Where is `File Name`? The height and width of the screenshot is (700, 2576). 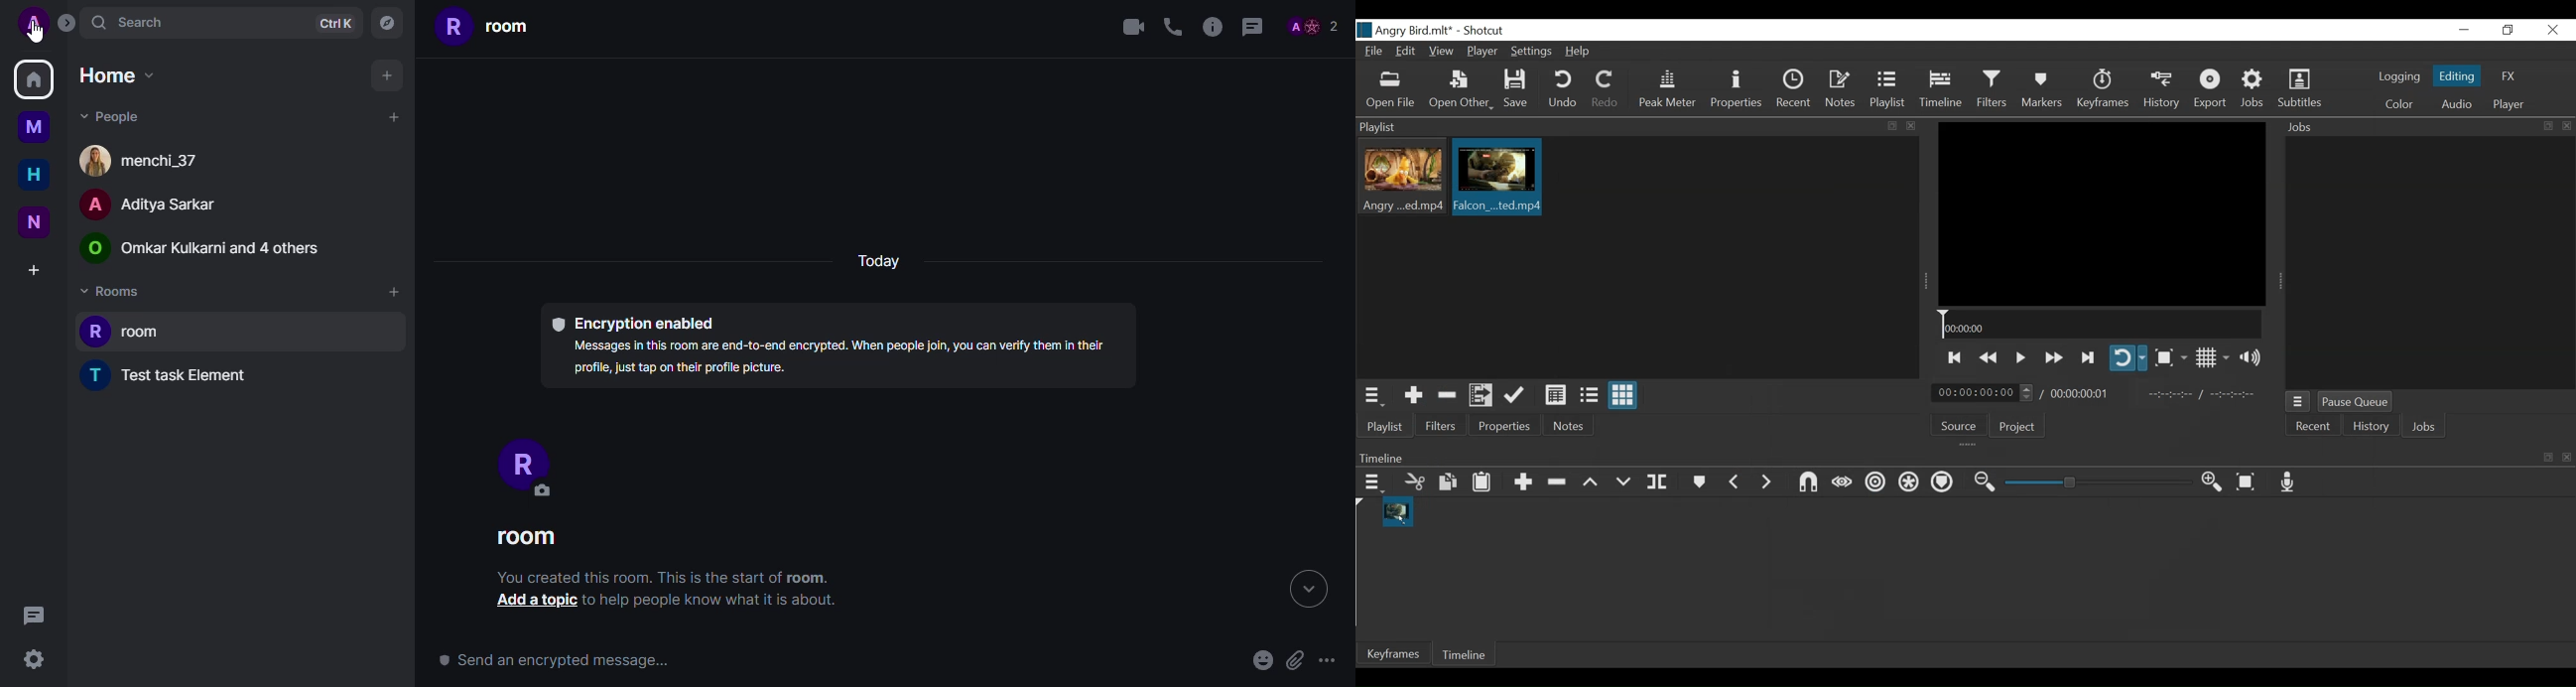
File Name is located at coordinates (1375, 53).